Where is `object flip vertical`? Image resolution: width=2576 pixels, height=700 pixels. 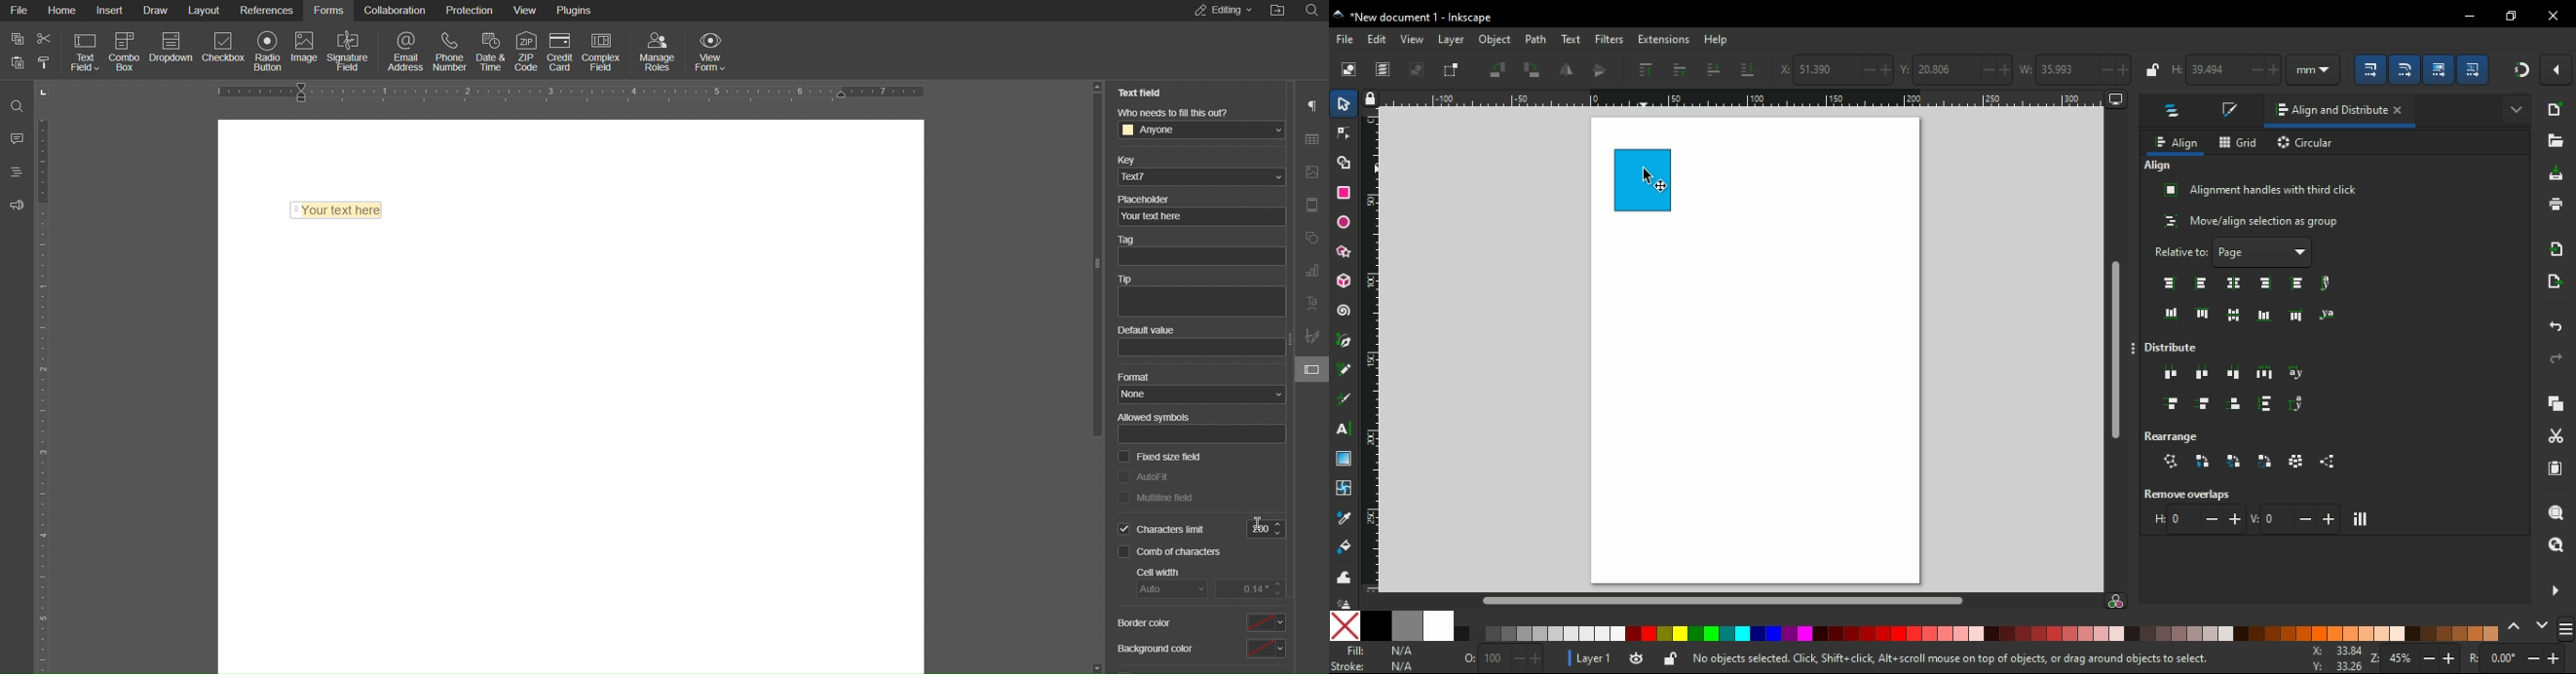 object flip vertical is located at coordinates (1600, 71).